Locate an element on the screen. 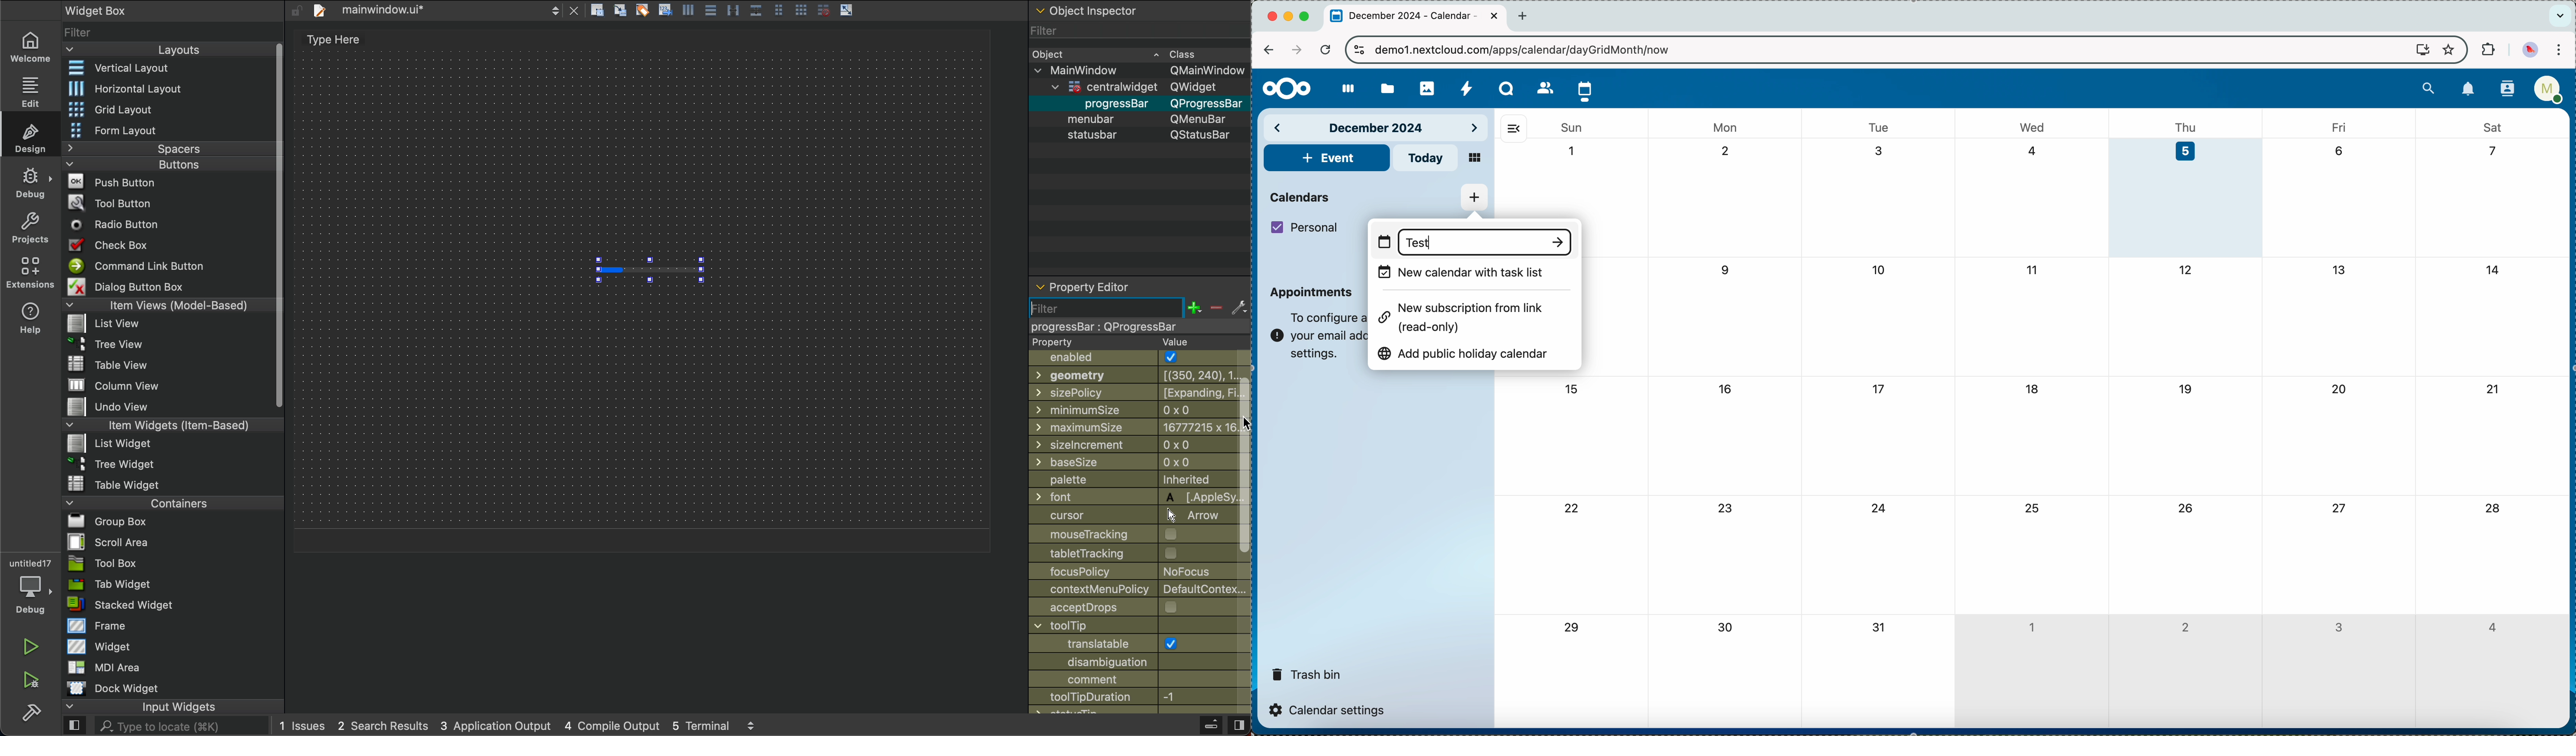 This screenshot has width=2576, height=756. 26 is located at coordinates (2186, 507).